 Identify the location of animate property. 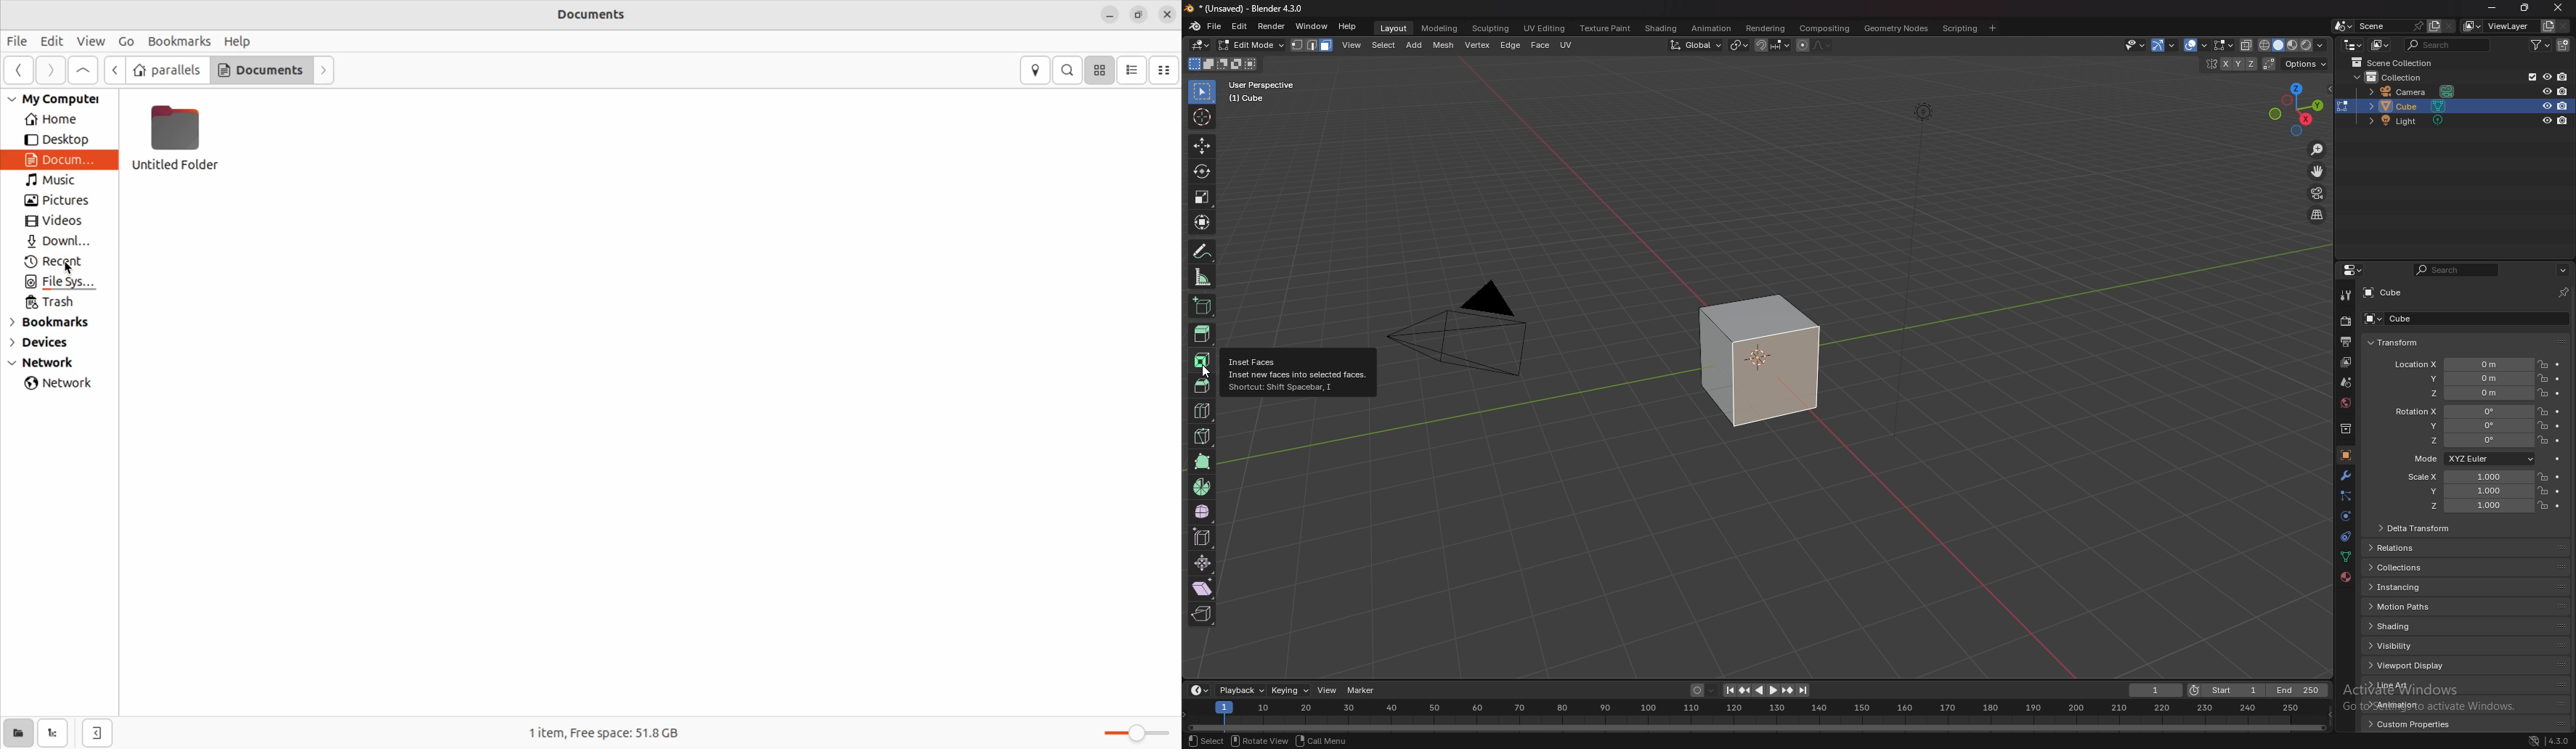
(2559, 441).